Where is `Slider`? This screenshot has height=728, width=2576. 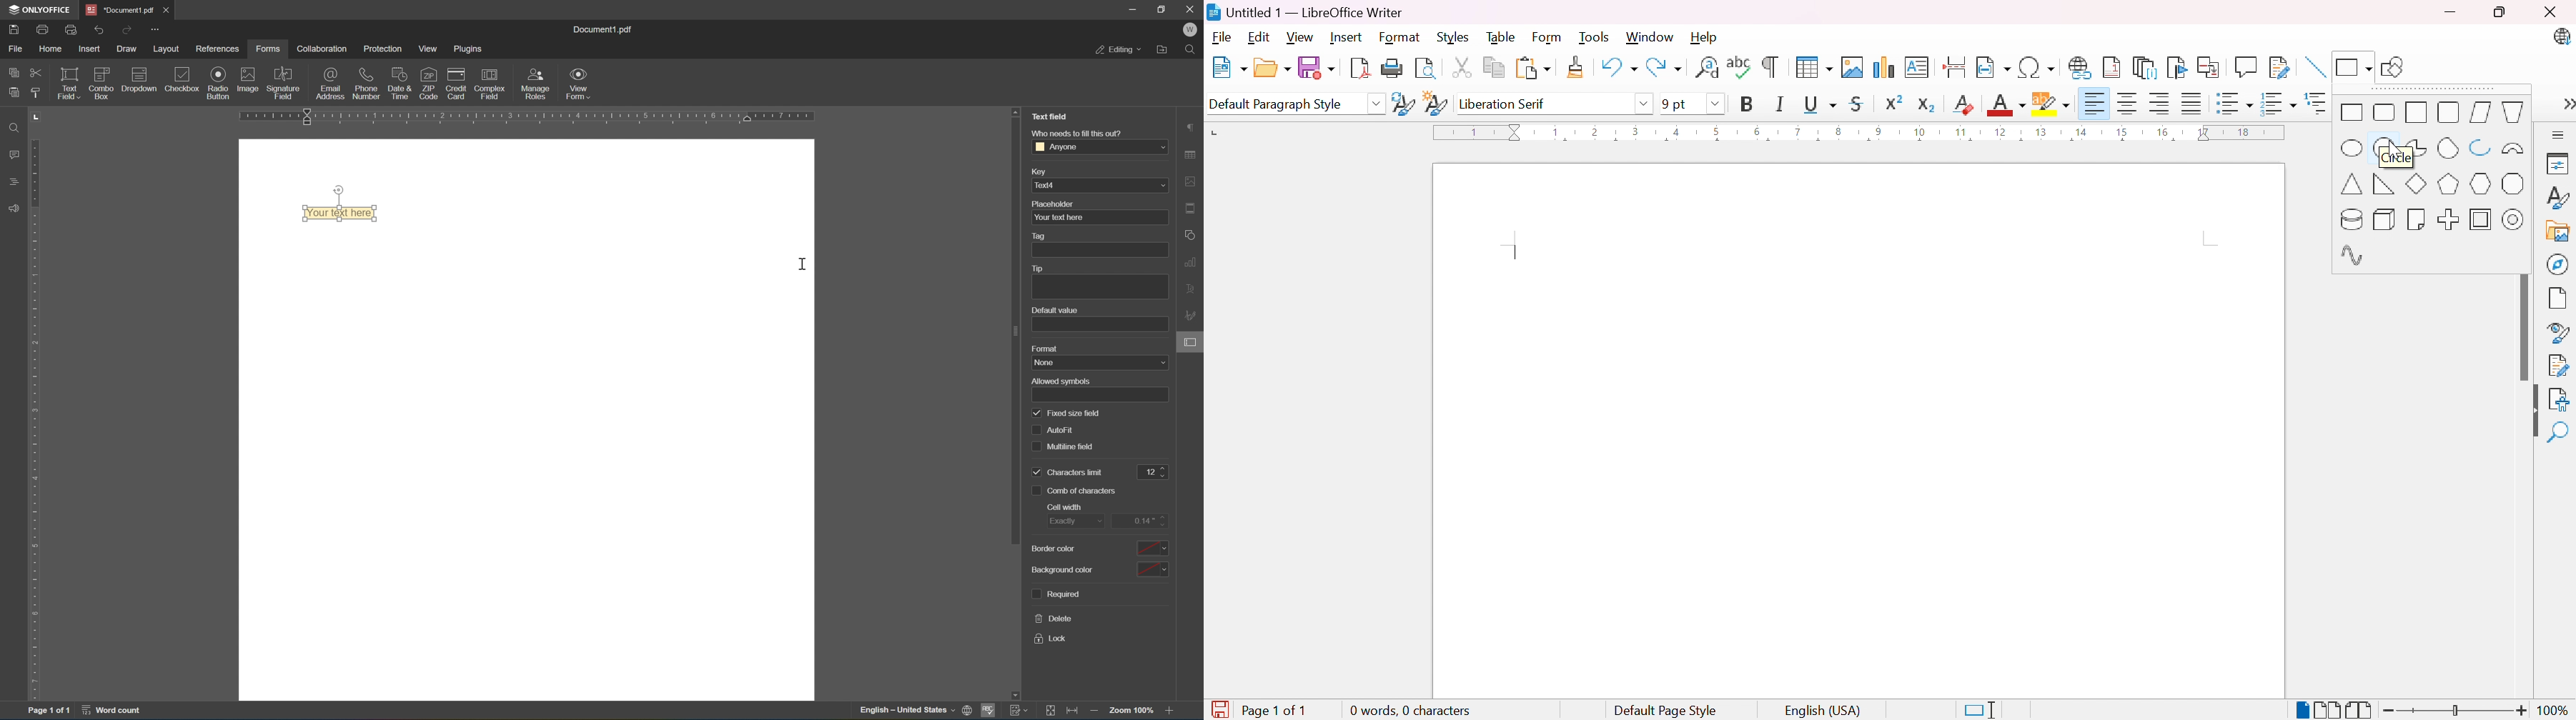
Slider is located at coordinates (2451, 711).